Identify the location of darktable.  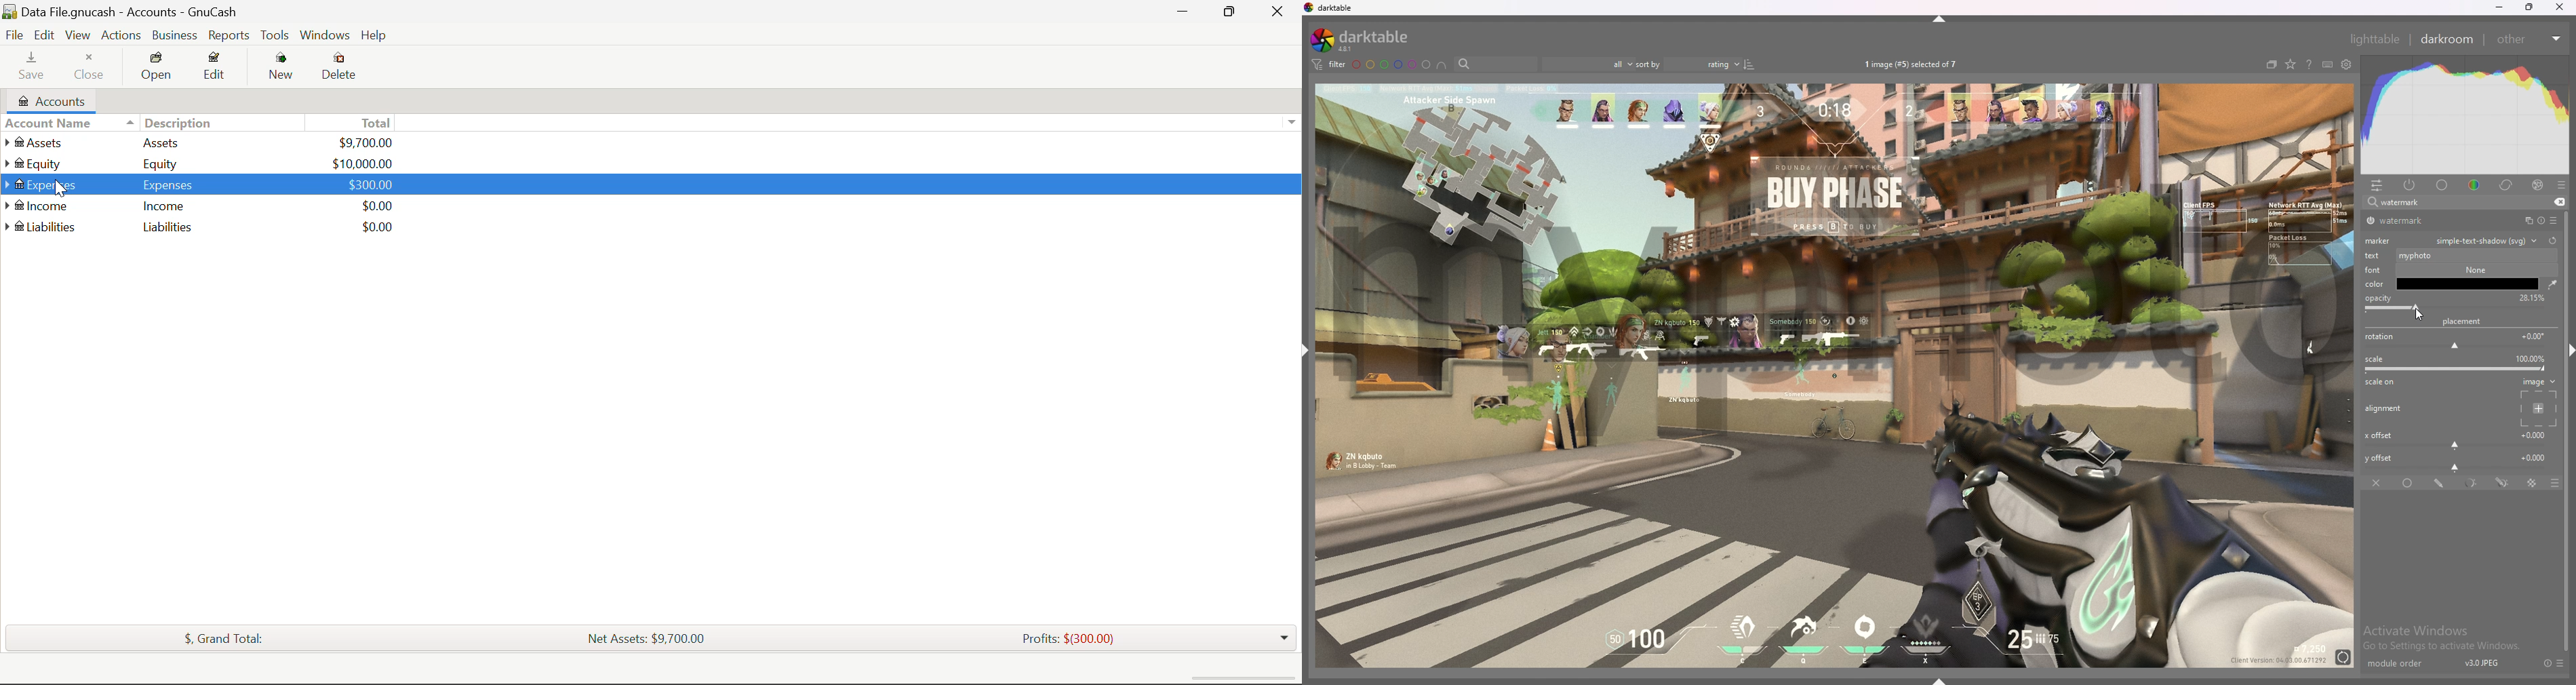
(1365, 40).